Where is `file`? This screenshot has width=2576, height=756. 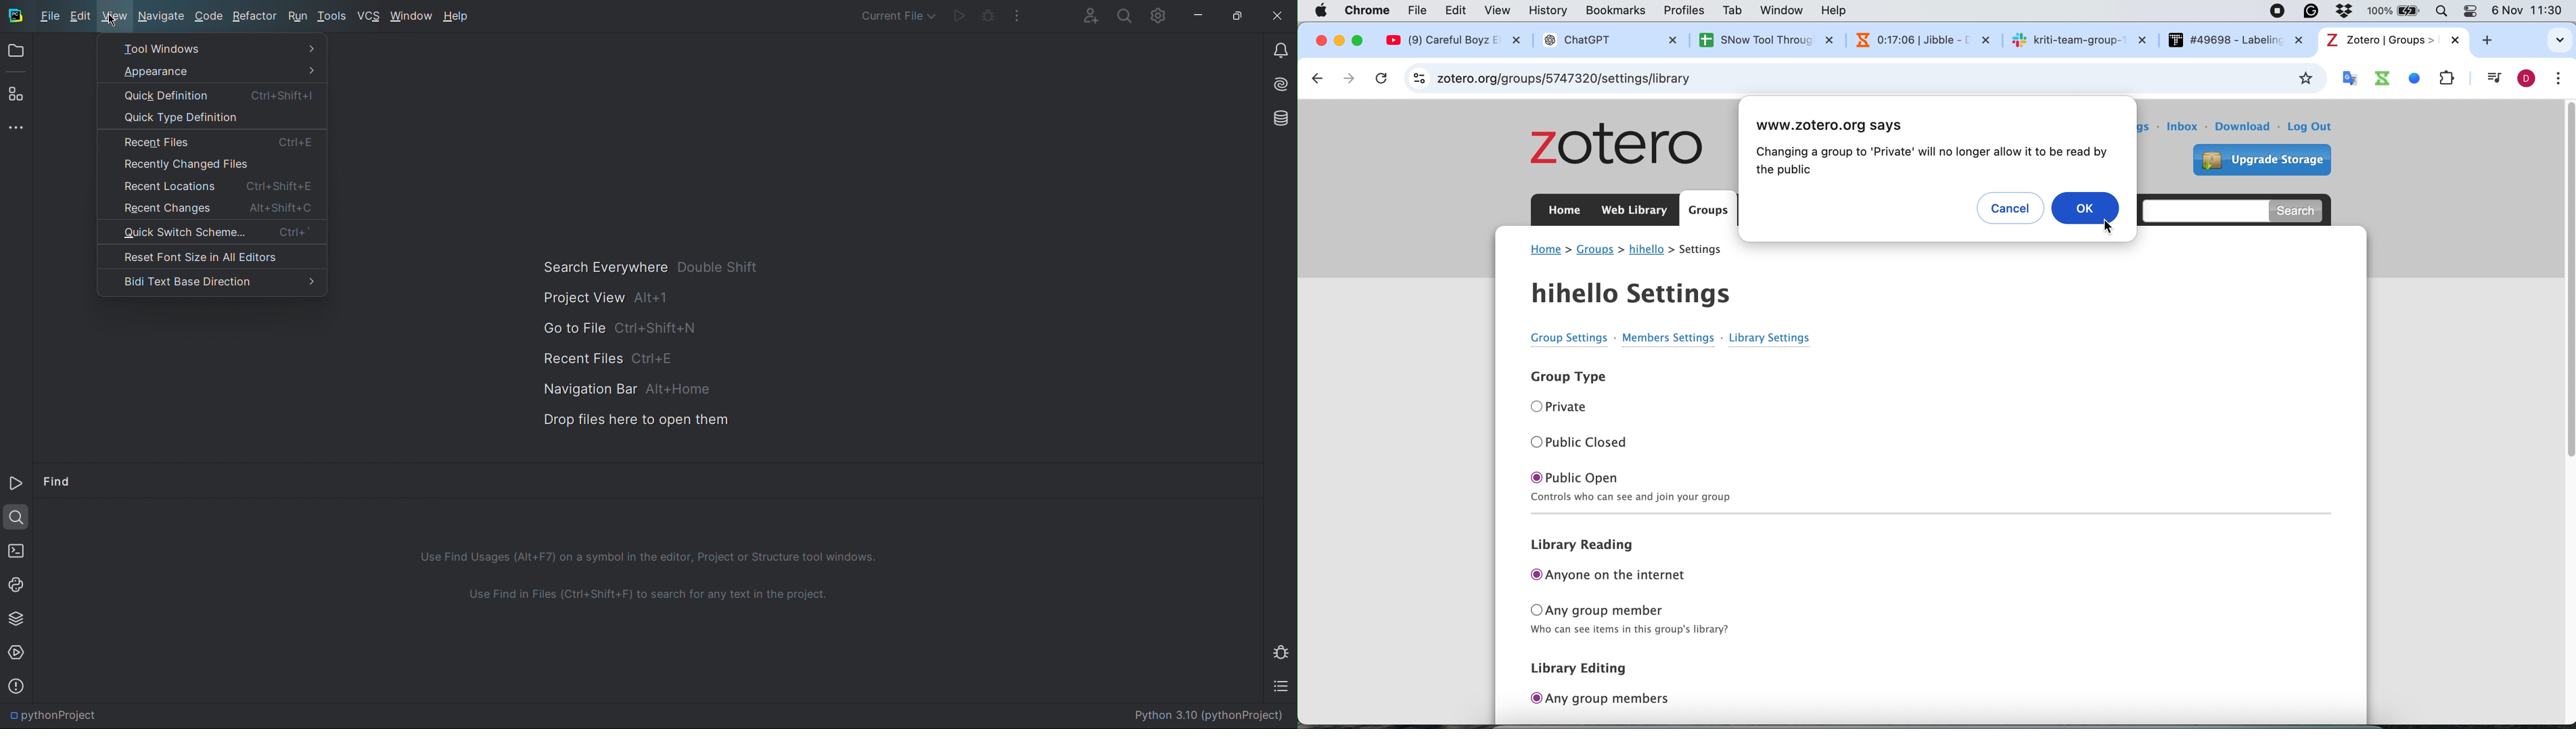 file is located at coordinates (1421, 10).